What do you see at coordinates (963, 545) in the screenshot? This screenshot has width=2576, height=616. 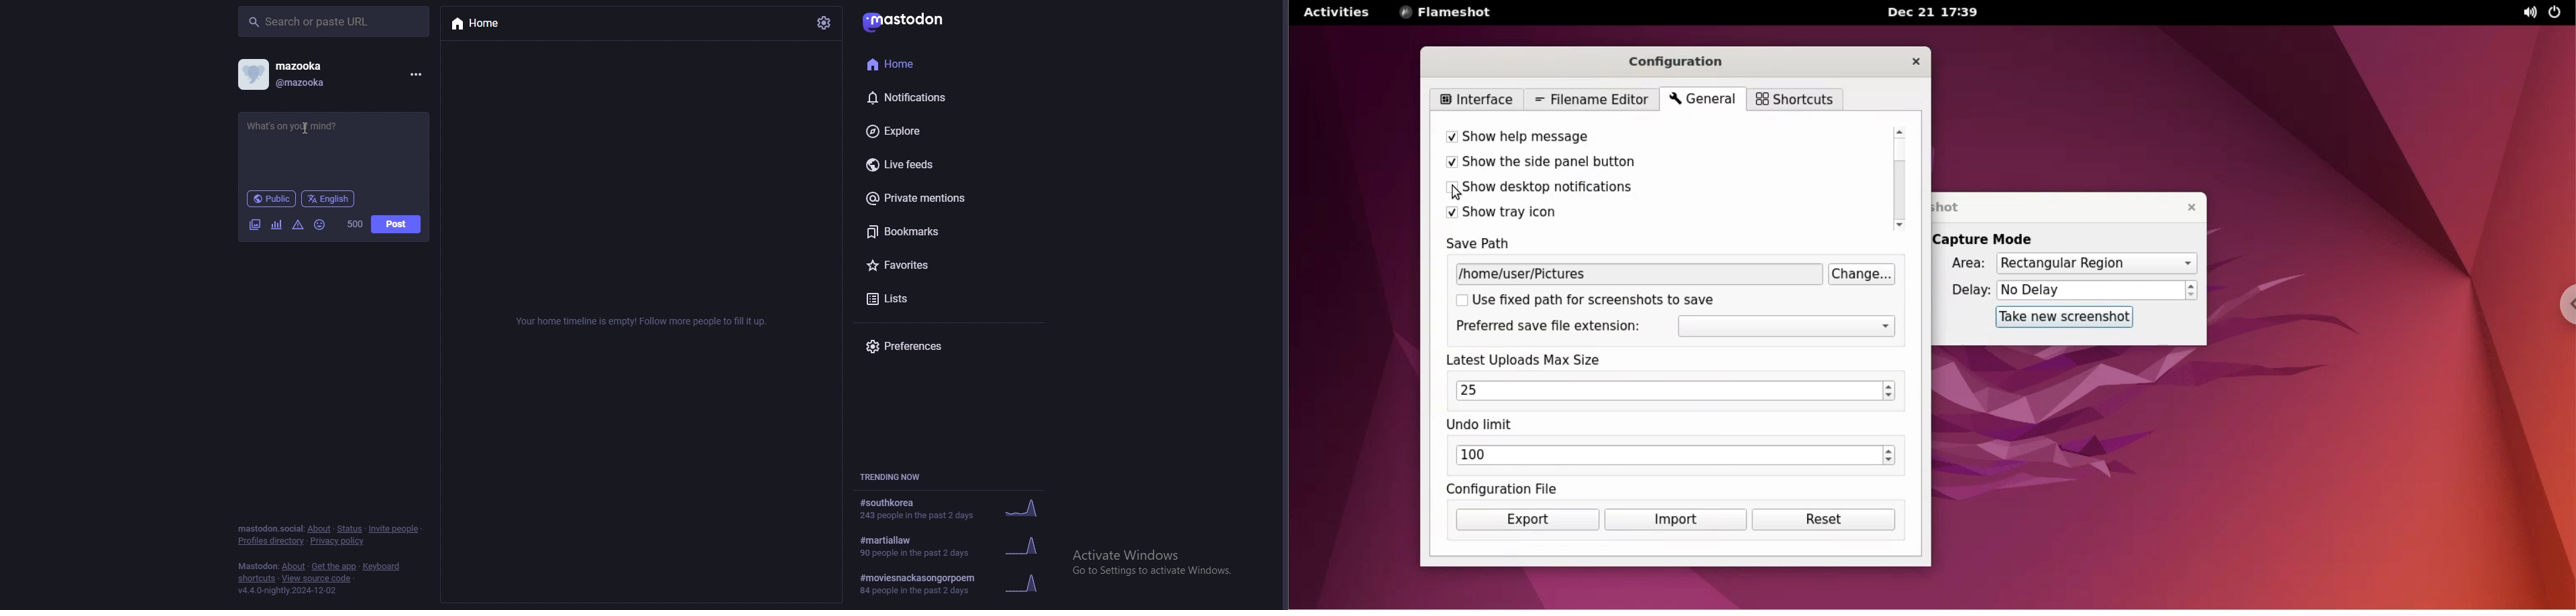 I see `trending` at bounding box center [963, 545].